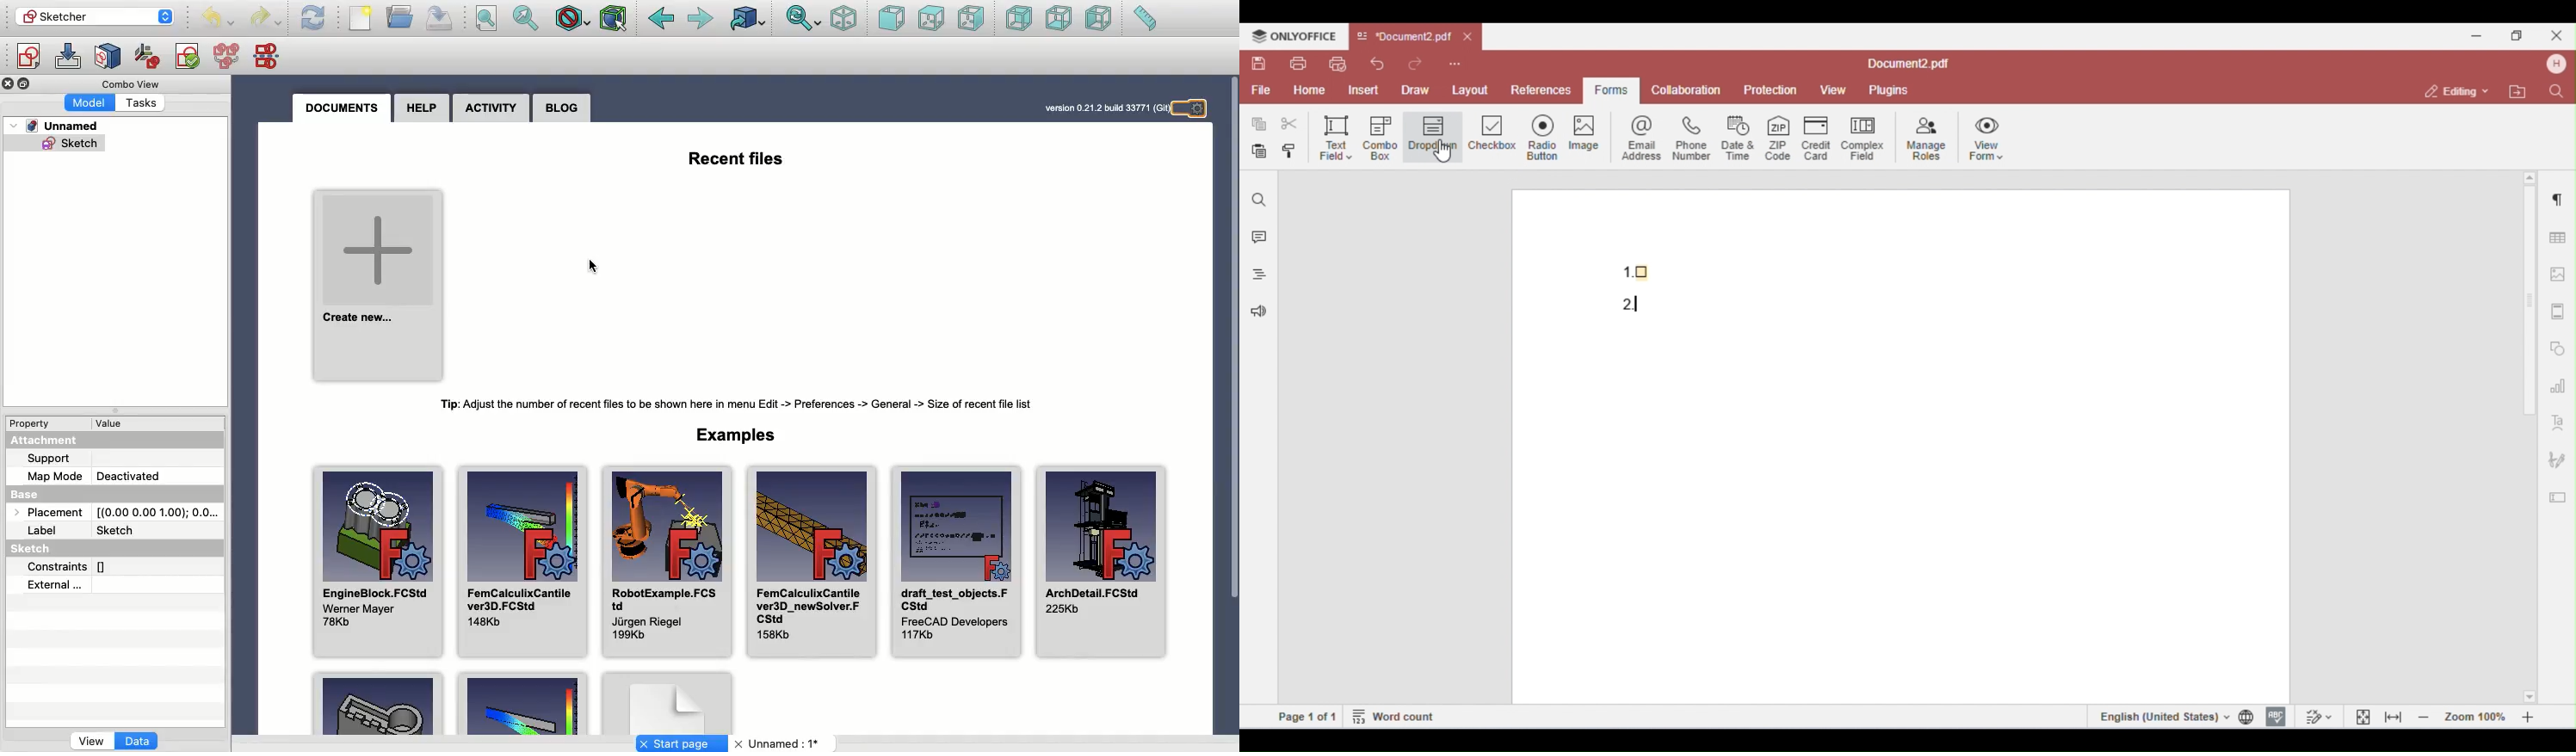 This screenshot has height=756, width=2576. I want to click on Scroll, so click(1233, 338).